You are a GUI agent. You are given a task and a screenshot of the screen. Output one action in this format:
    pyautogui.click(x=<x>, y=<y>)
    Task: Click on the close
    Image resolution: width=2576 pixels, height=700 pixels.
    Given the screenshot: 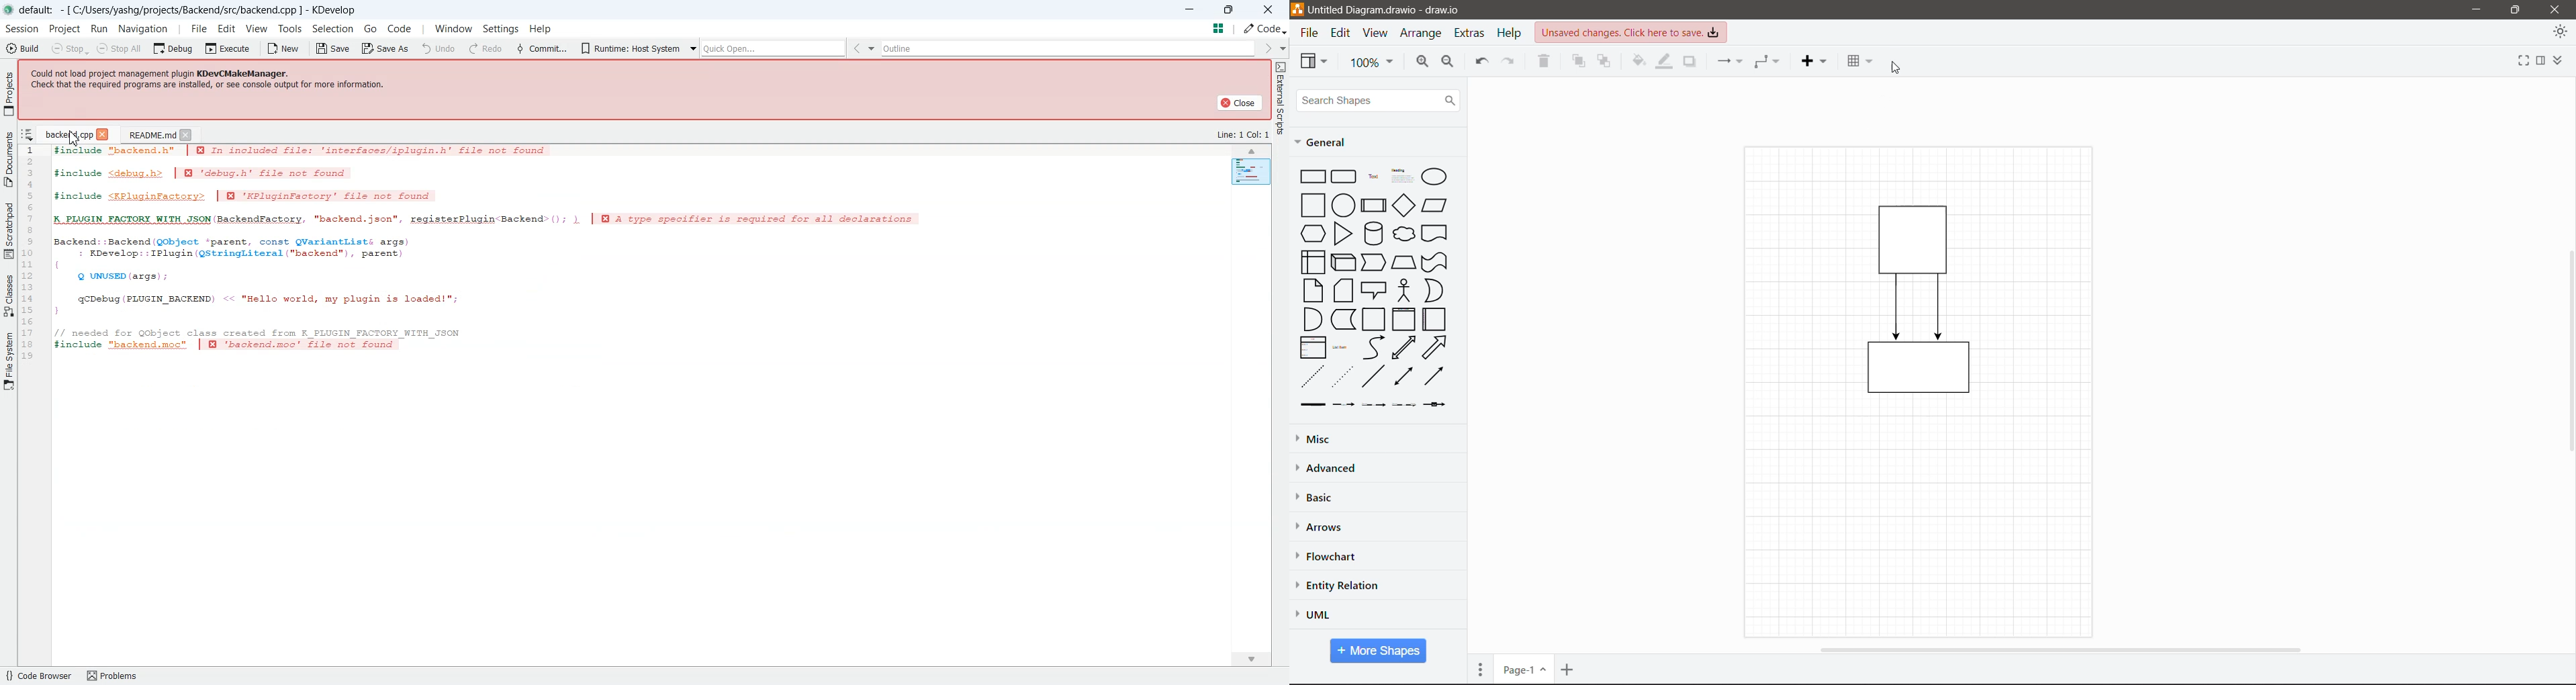 What is the action you would take?
    pyautogui.click(x=2555, y=9)
    